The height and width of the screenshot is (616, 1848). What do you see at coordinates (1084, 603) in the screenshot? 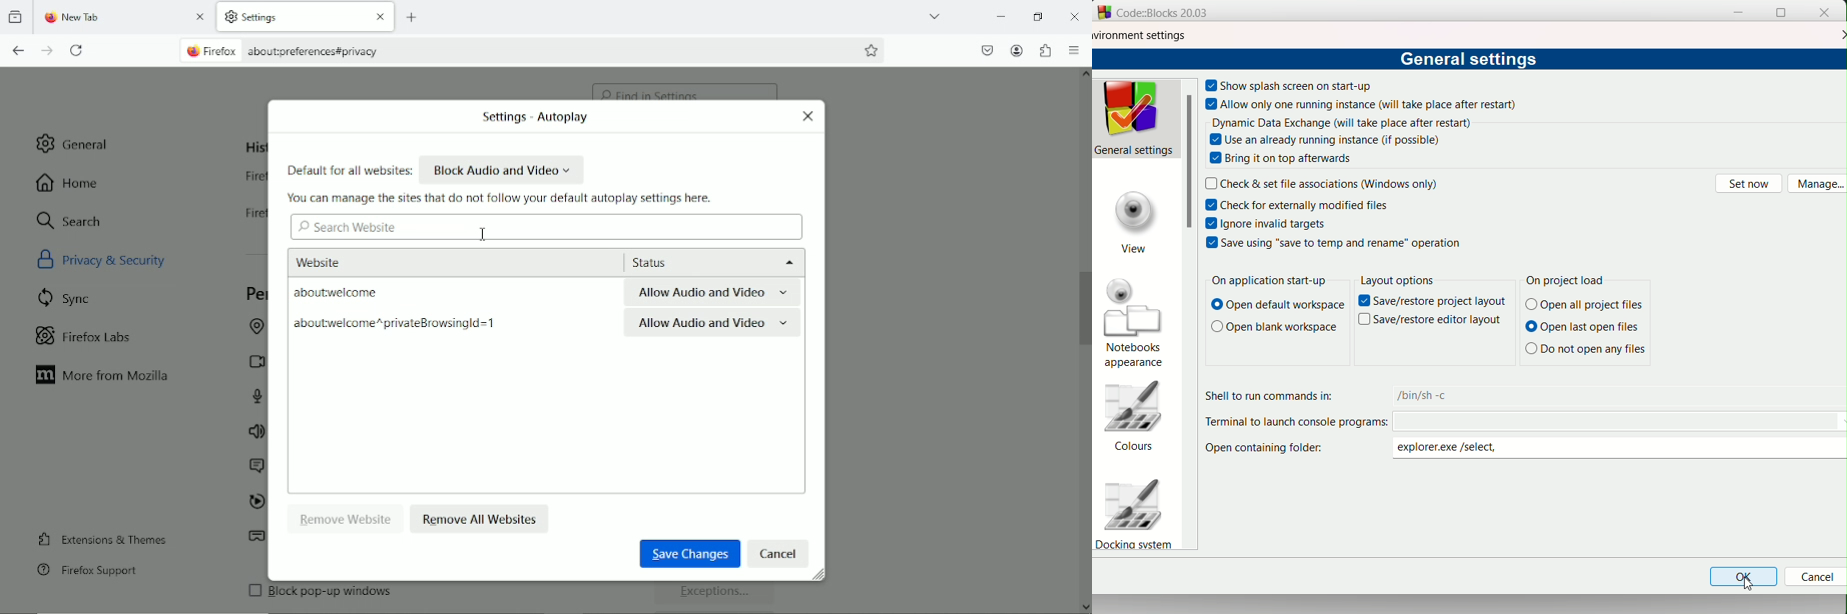
I see `scroll down` at bounding box center [1084, 603].